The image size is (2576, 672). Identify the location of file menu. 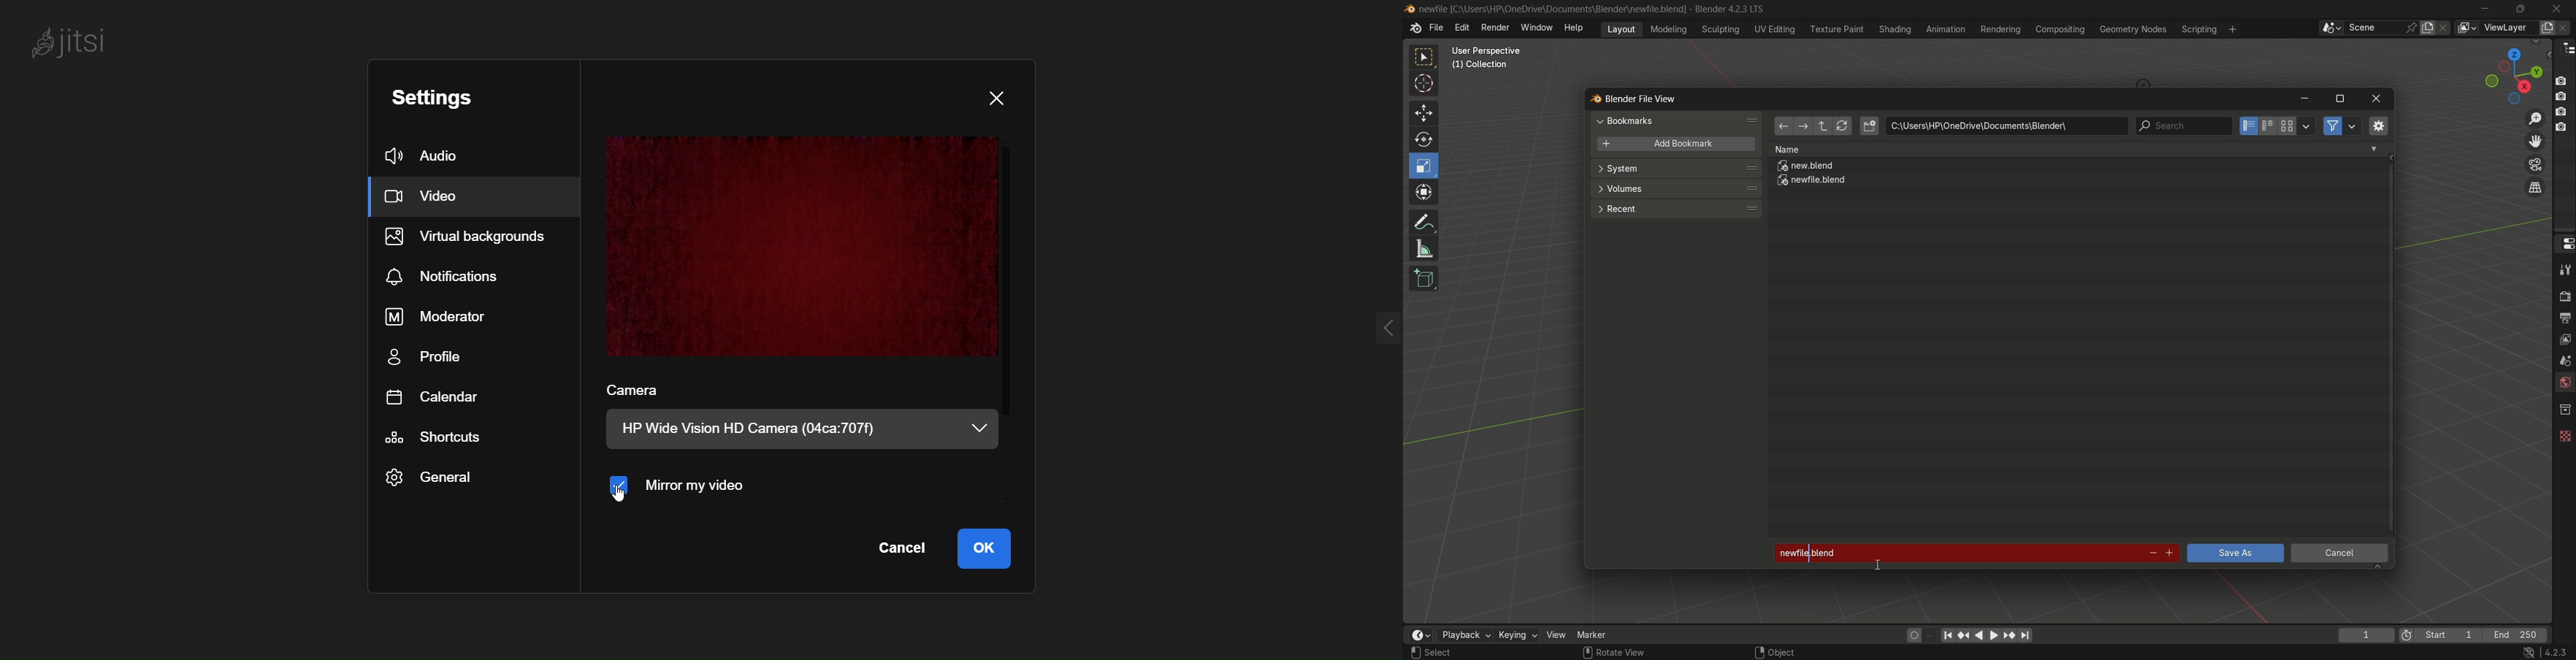
(1436, 28).